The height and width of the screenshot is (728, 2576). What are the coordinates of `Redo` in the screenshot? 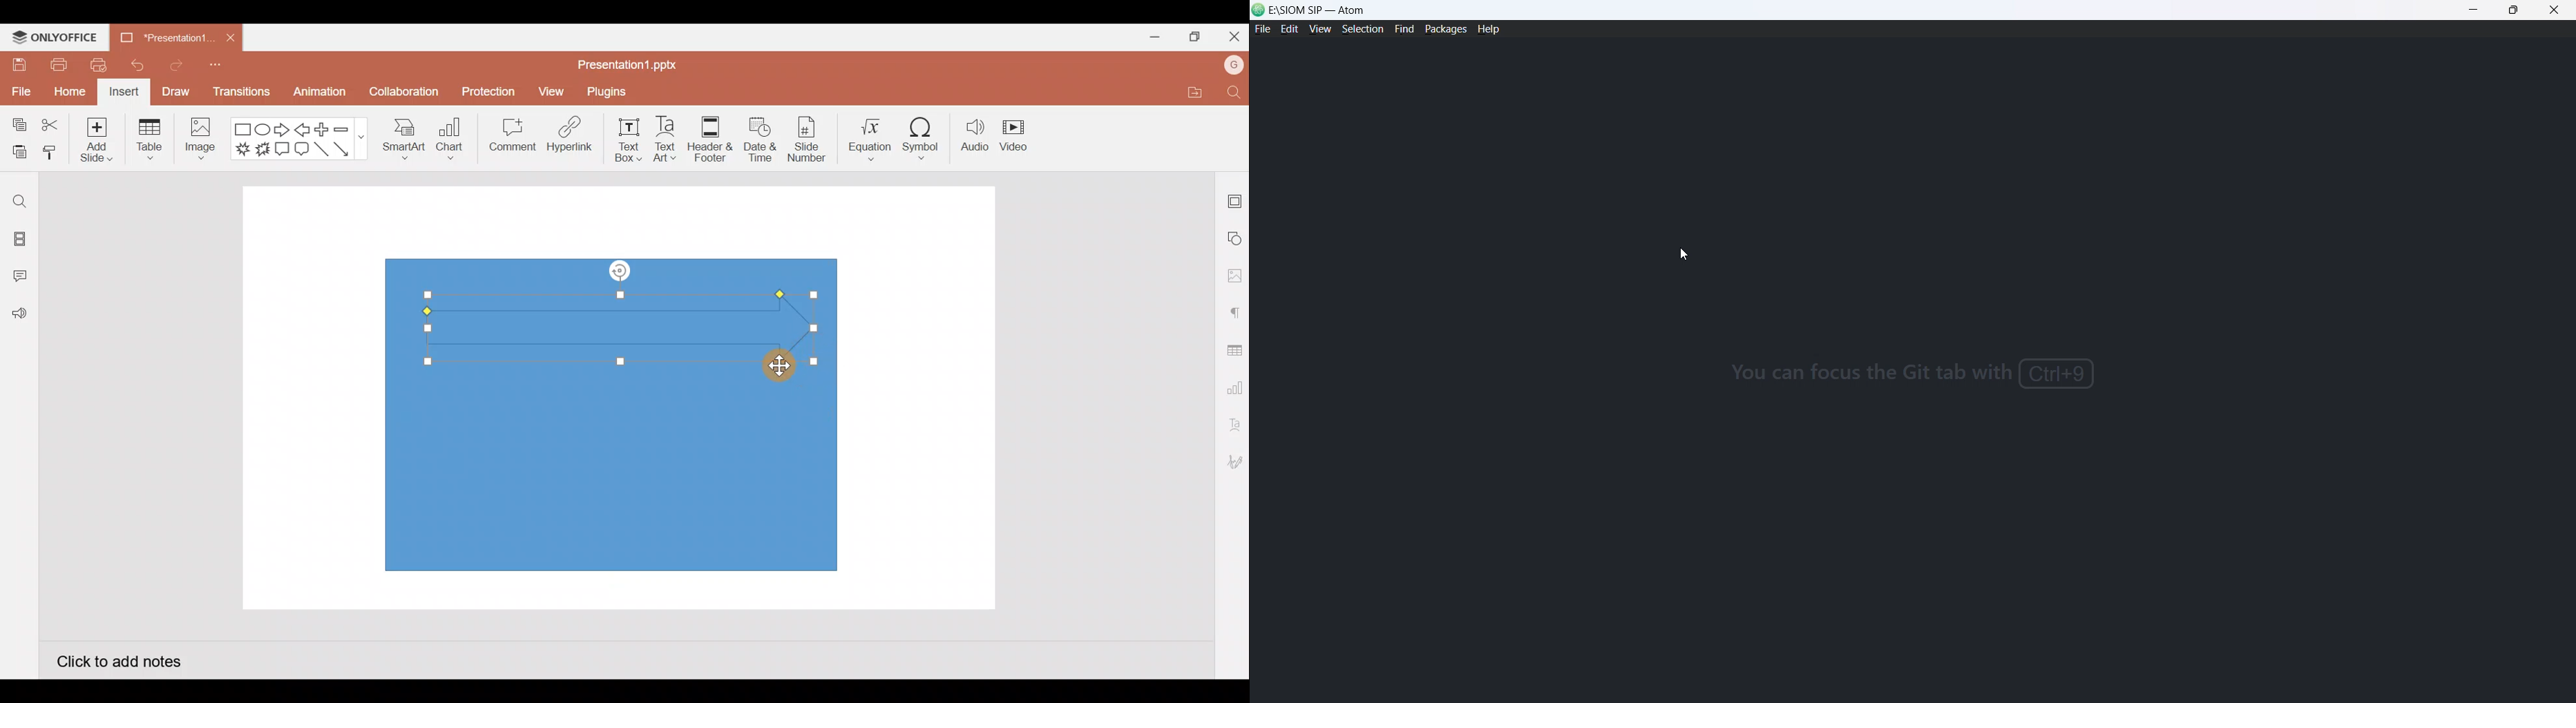 It's located at (171, 64).